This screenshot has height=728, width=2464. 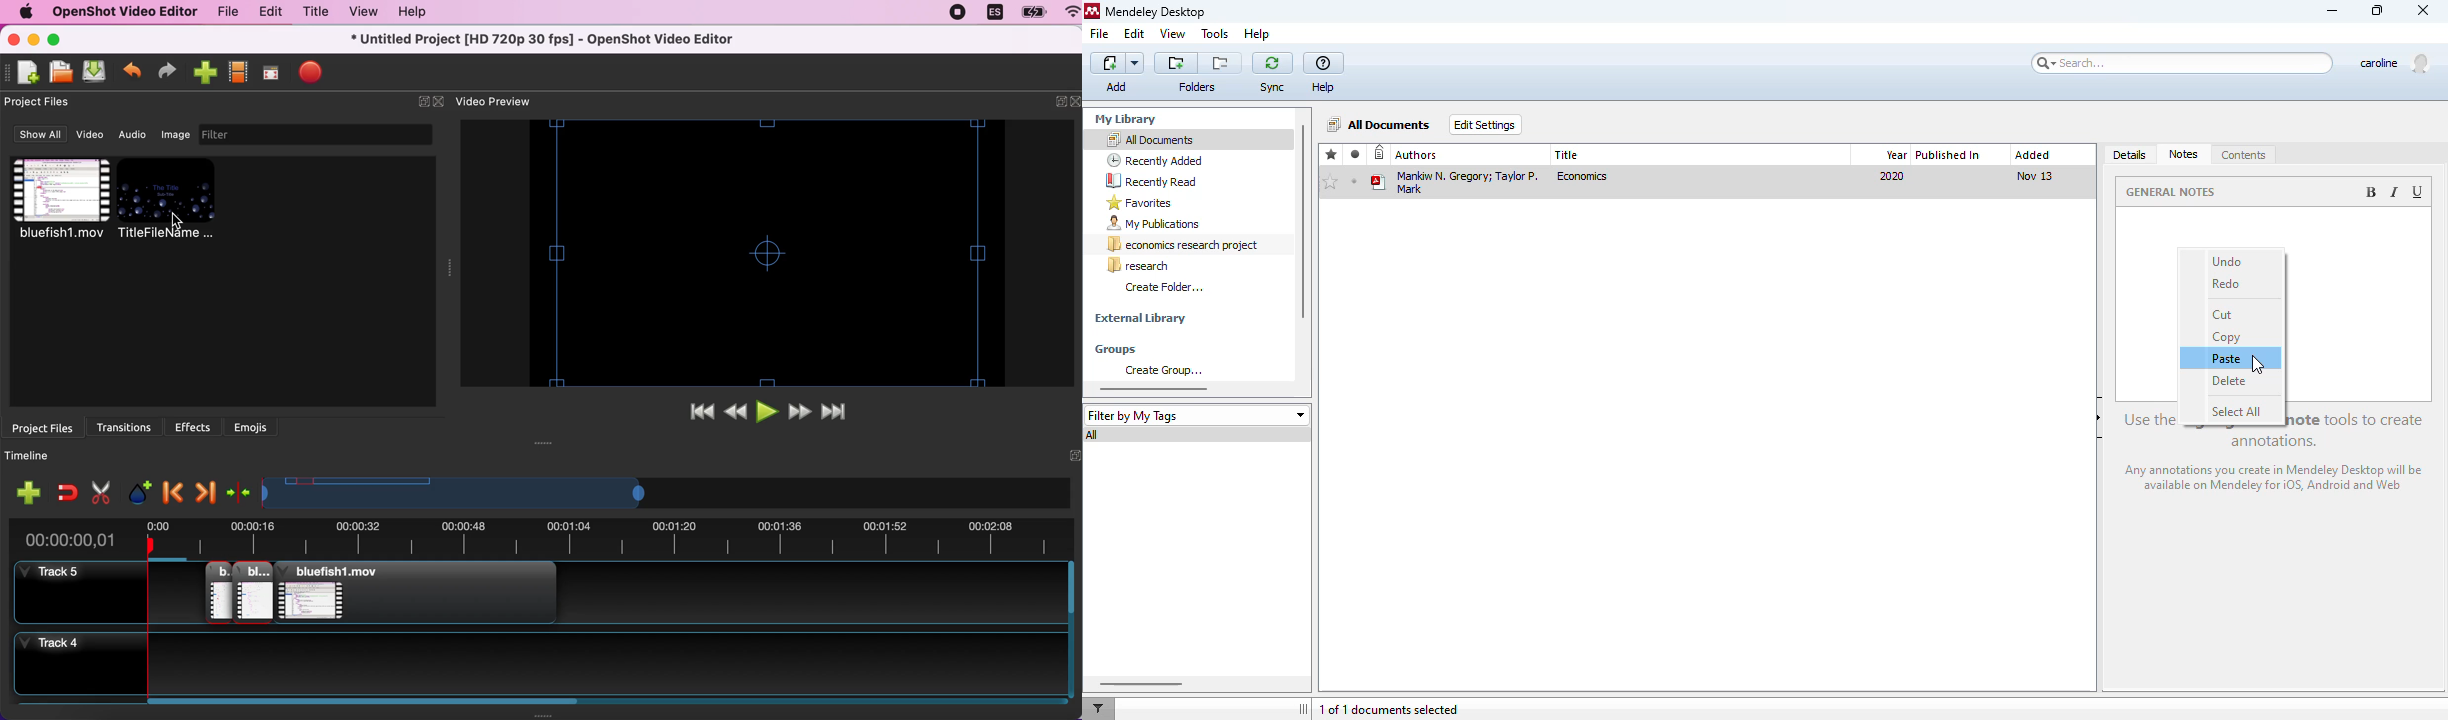 I want to click on enable snapping, so click(x=67, y=492).